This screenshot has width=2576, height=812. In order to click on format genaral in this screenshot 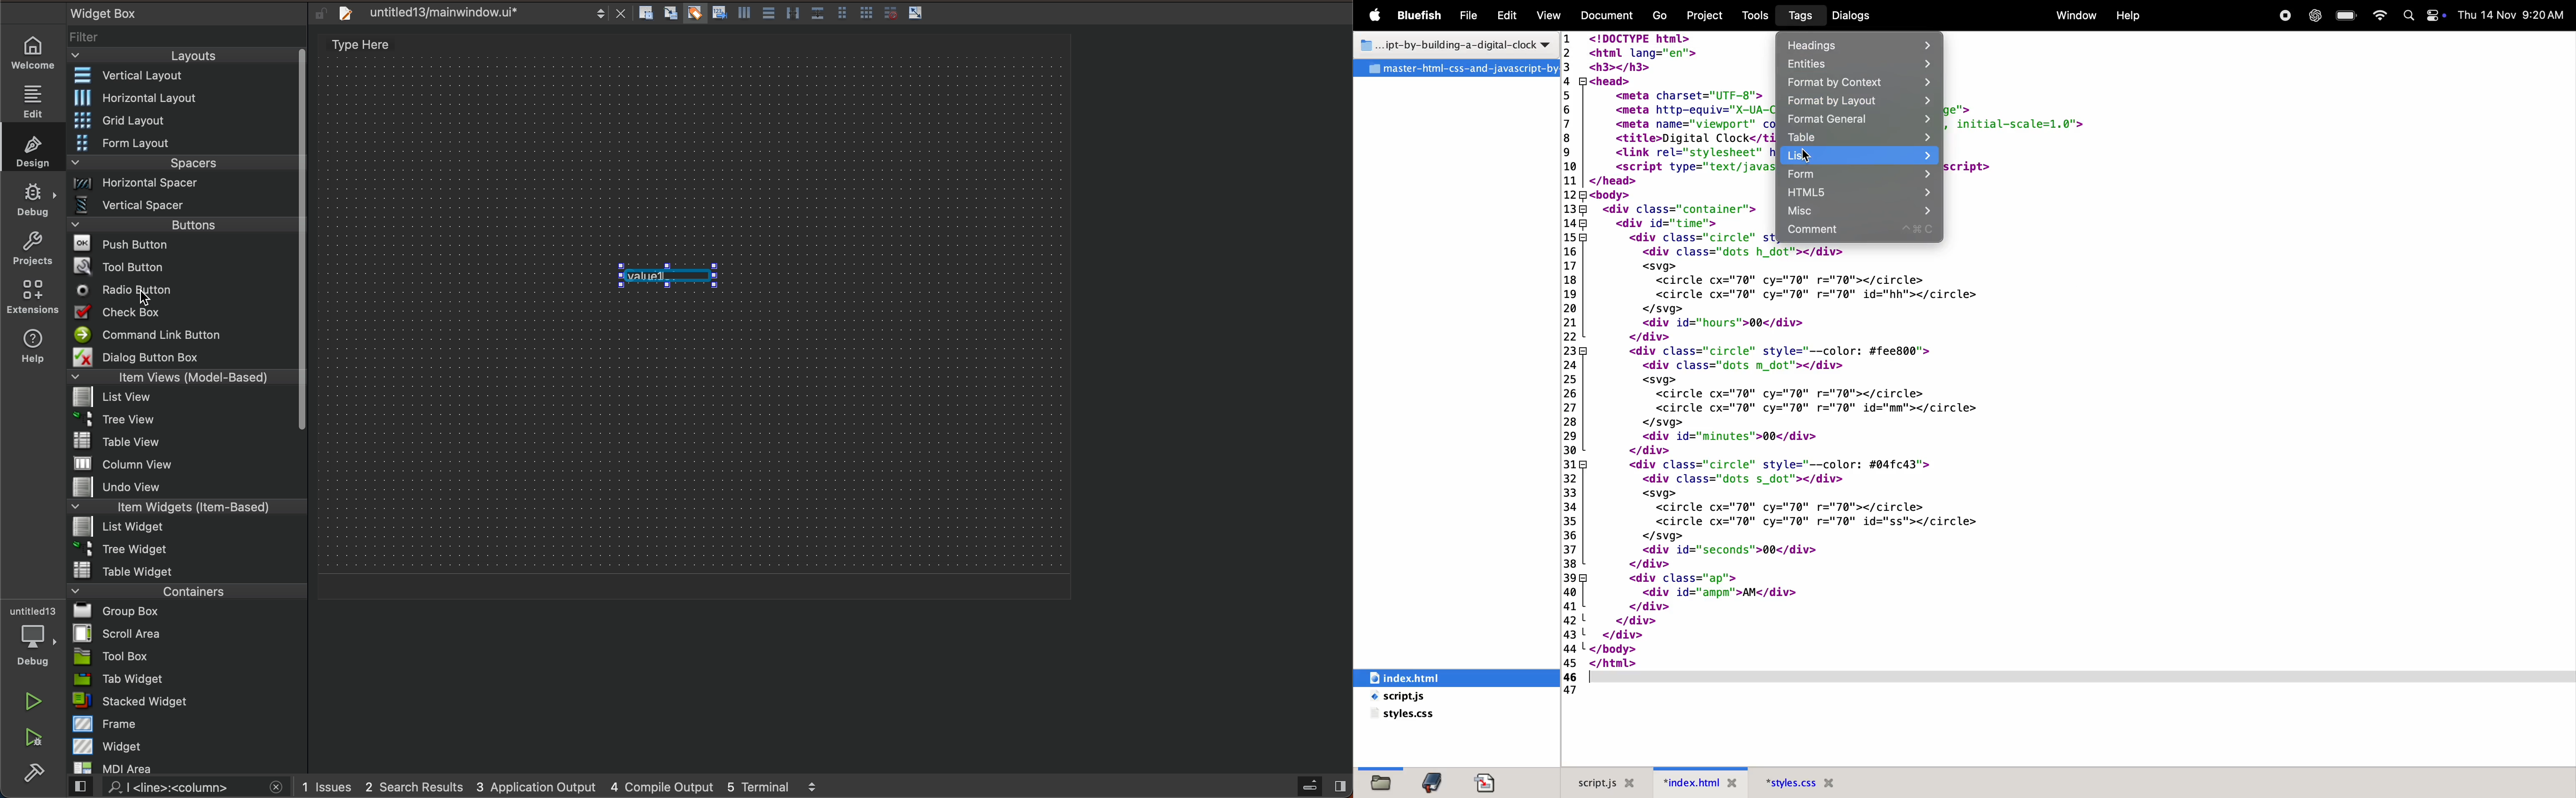, I will do `click(1860, 119)`.